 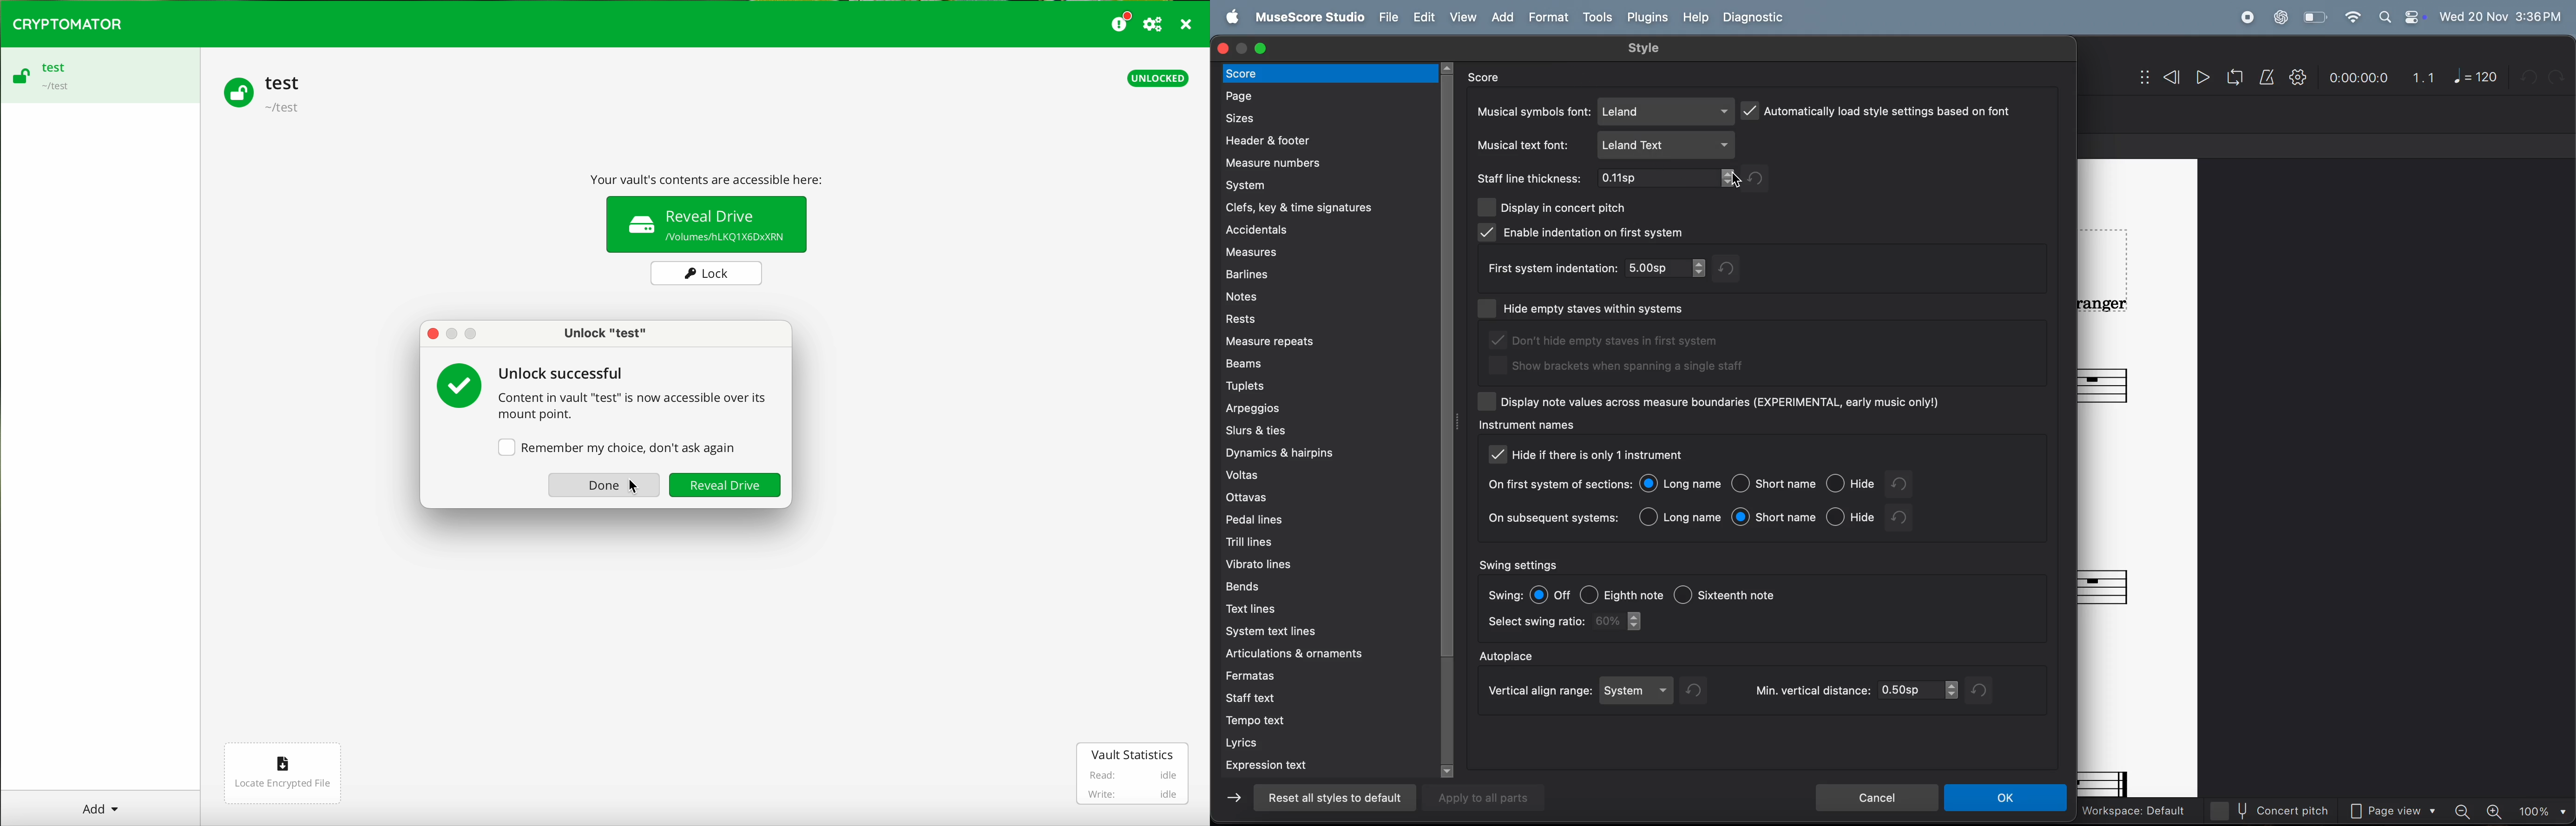 What do you see at coordinates (1492, 77) in the screenshot?
I see `score` at bounding box center [1492, 77].